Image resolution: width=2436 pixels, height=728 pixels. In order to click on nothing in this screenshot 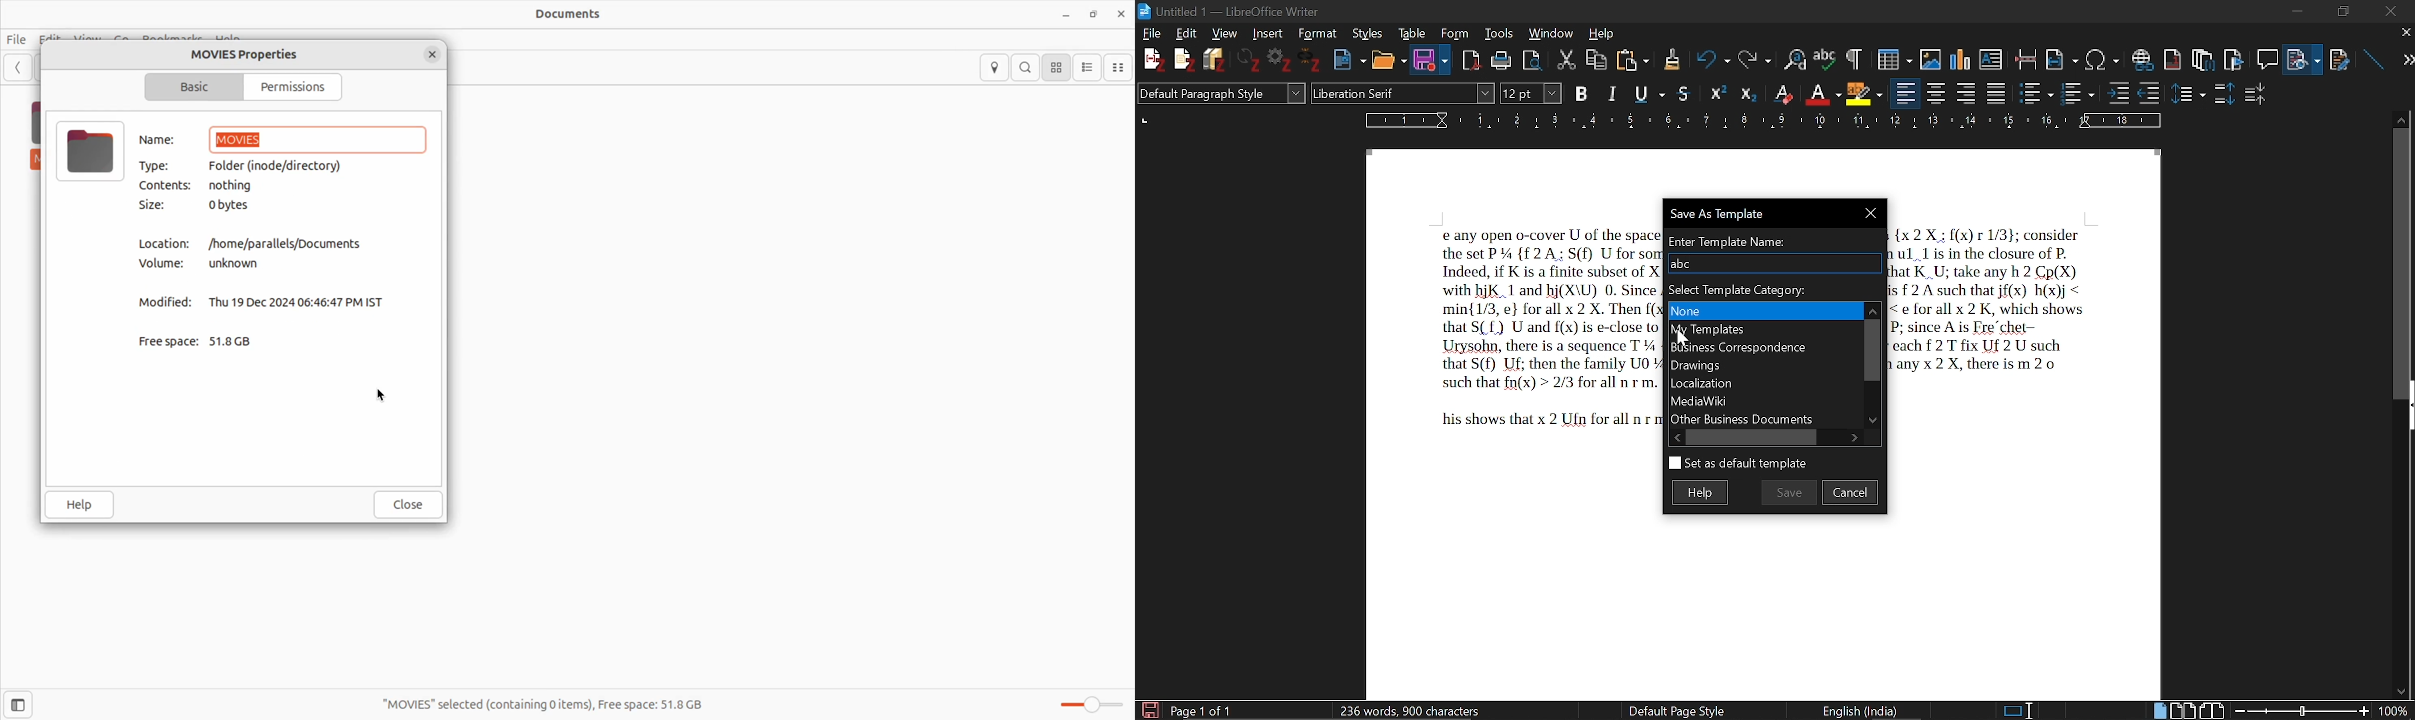, I will do `click(242, 186)`.